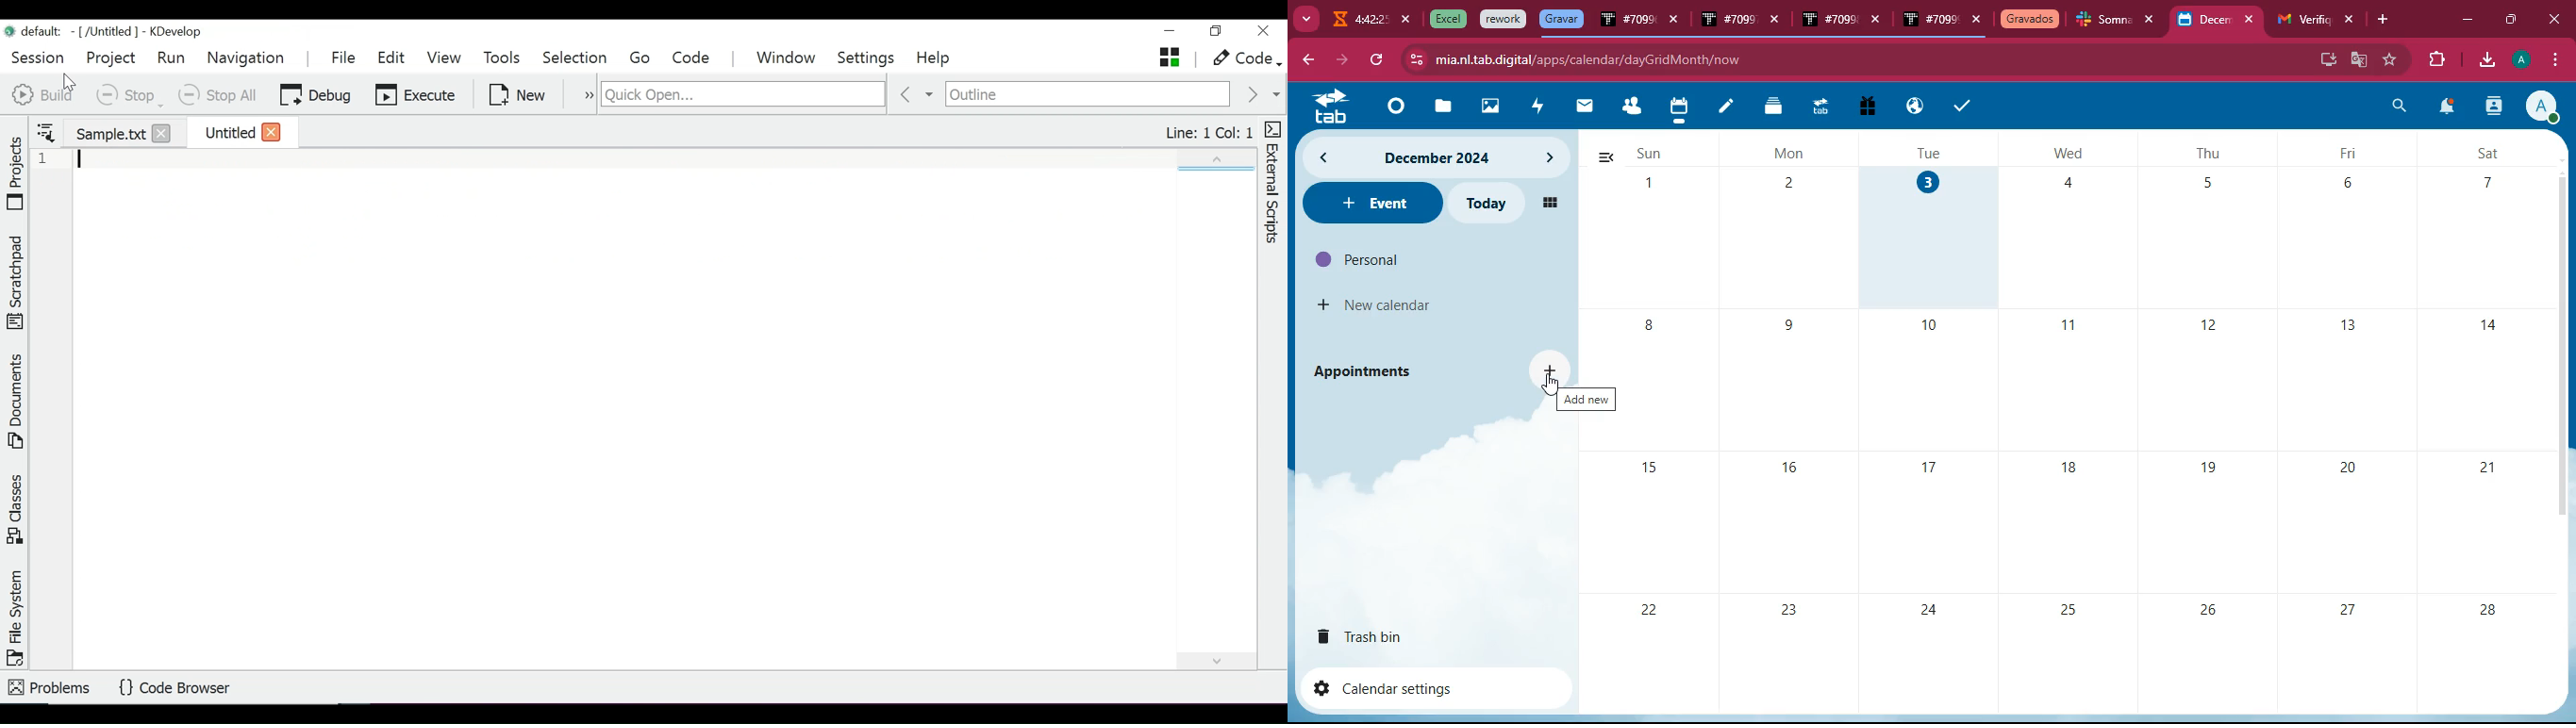 The width and height of the screenshot is (2576, 728). What do you see at coordinates (1391, 107) in the screenshot?
I see `beginning` at bounding box center [1391, 107].